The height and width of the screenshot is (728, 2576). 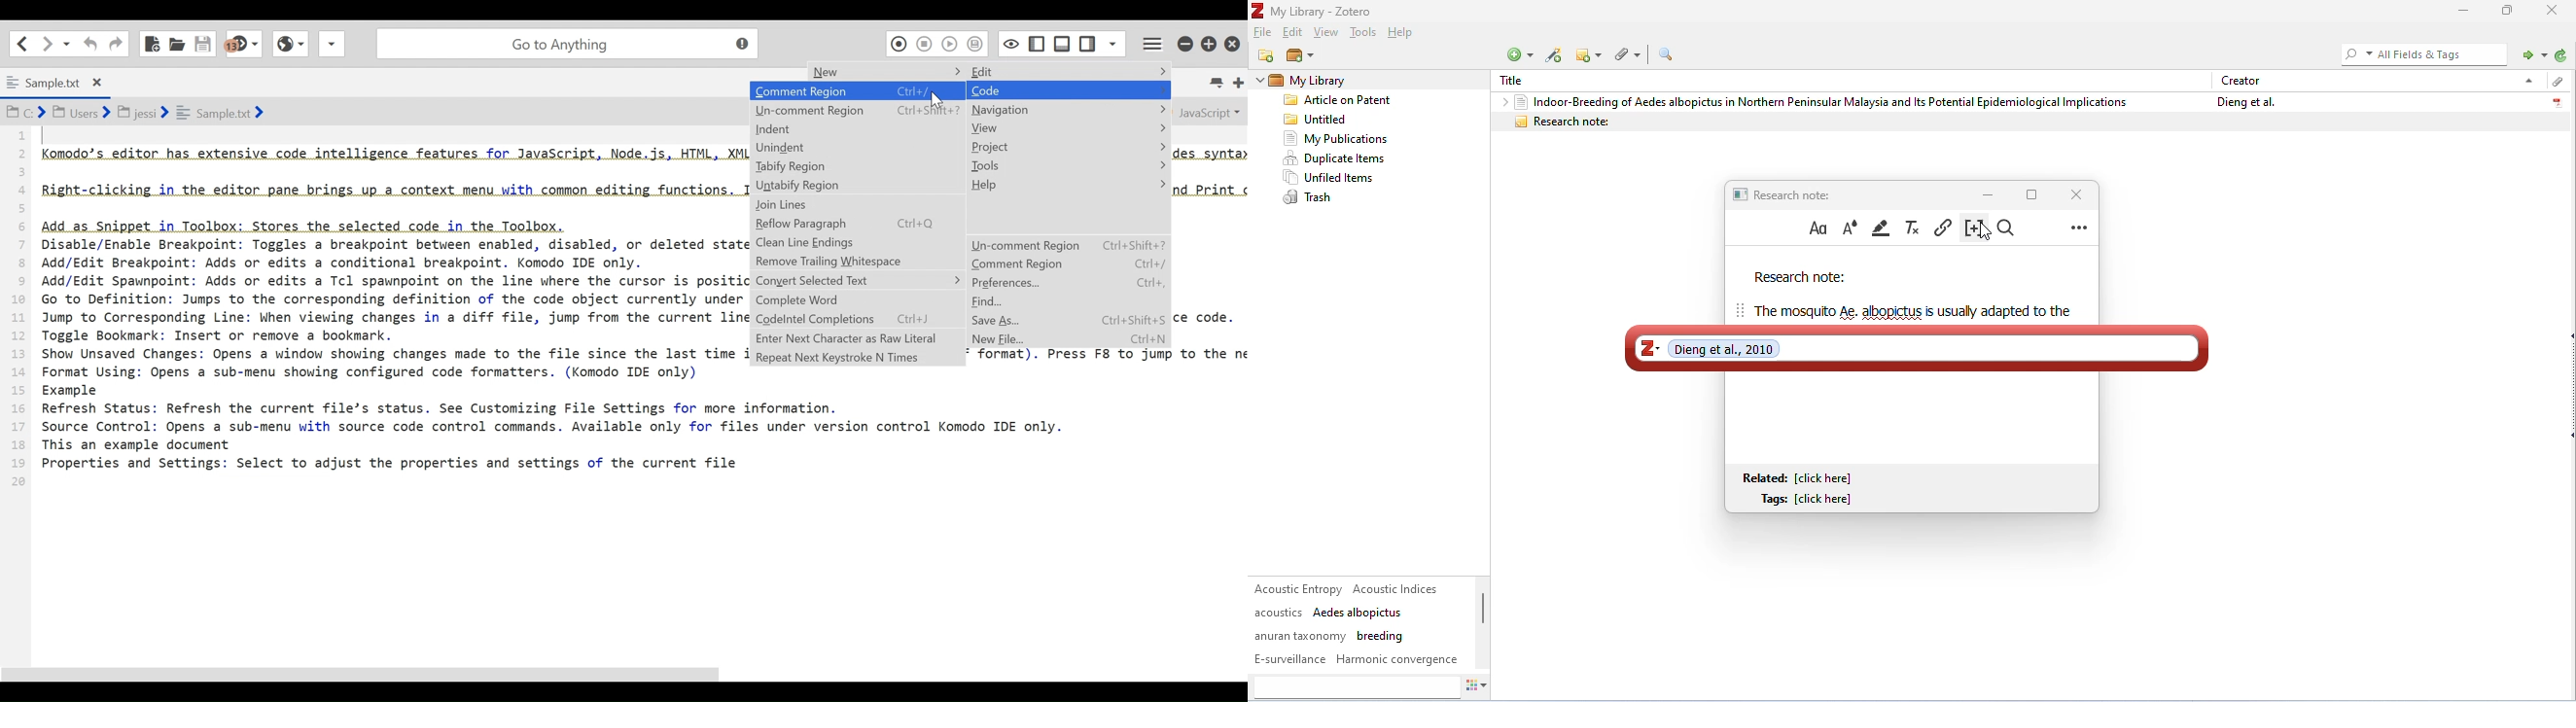 I want to click on insert link, so click(x=1943, y=227).